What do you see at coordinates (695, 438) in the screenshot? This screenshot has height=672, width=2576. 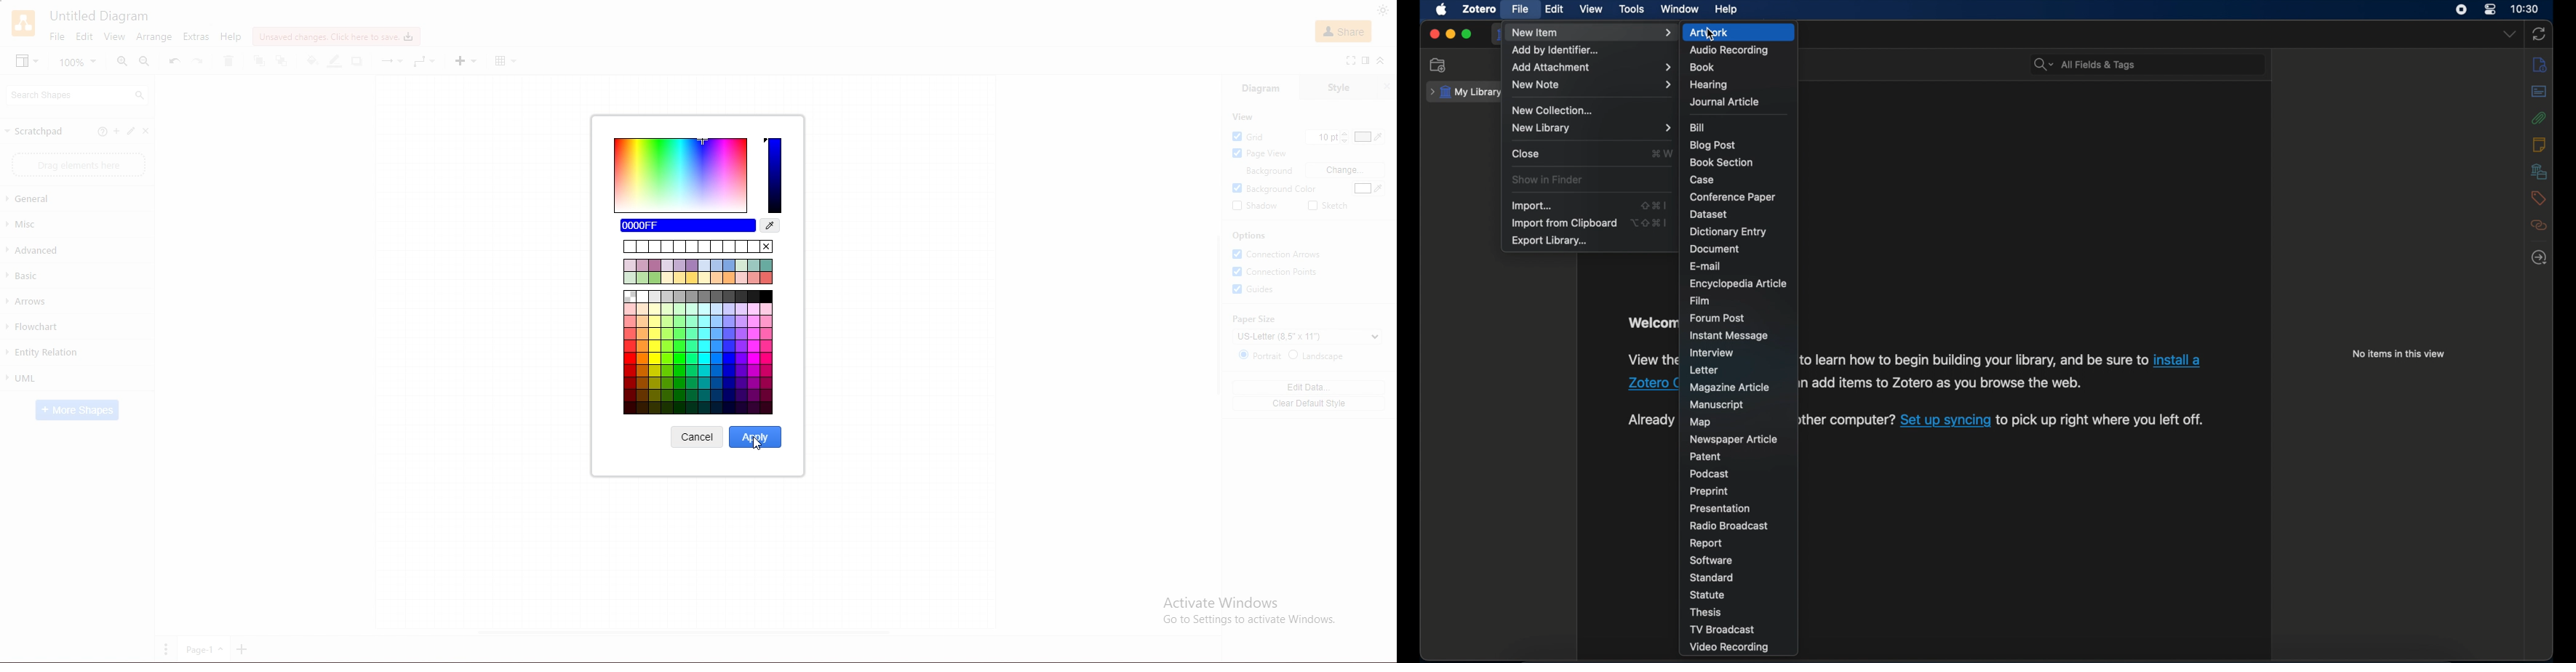 I see `cancel` at bounding box center [695, 438].